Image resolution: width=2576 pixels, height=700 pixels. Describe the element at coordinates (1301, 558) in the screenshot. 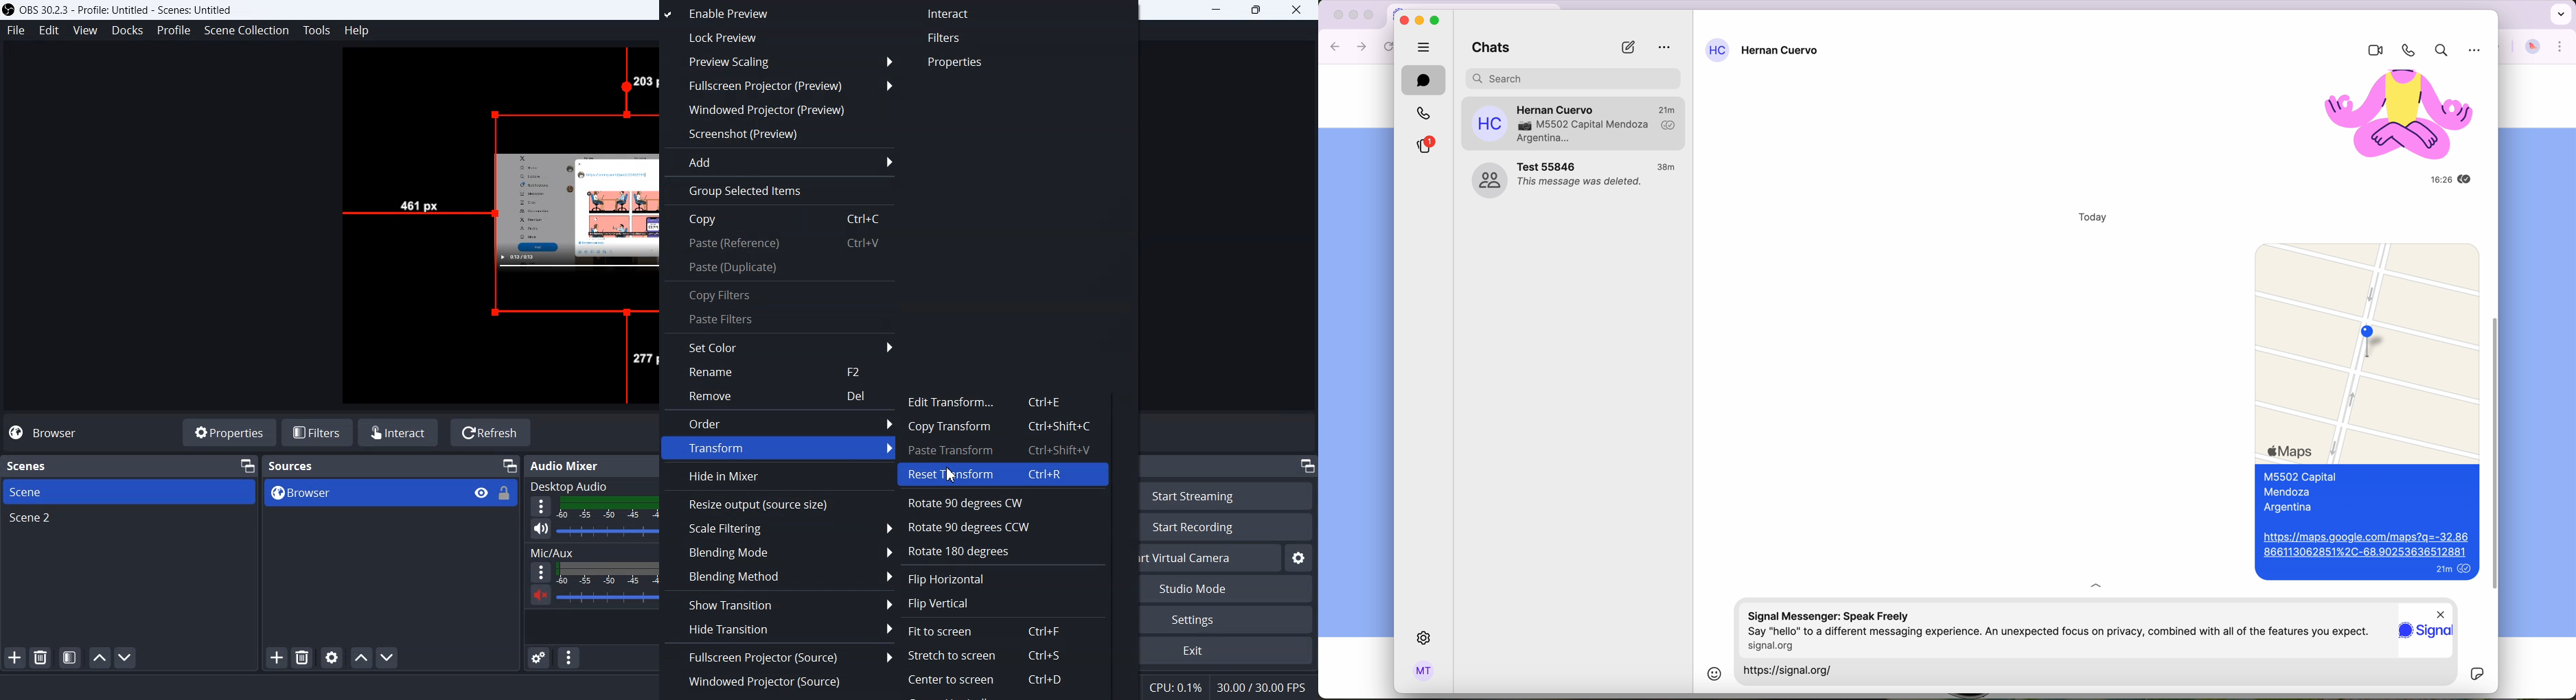

I see `Configure virtual camera` at that location.